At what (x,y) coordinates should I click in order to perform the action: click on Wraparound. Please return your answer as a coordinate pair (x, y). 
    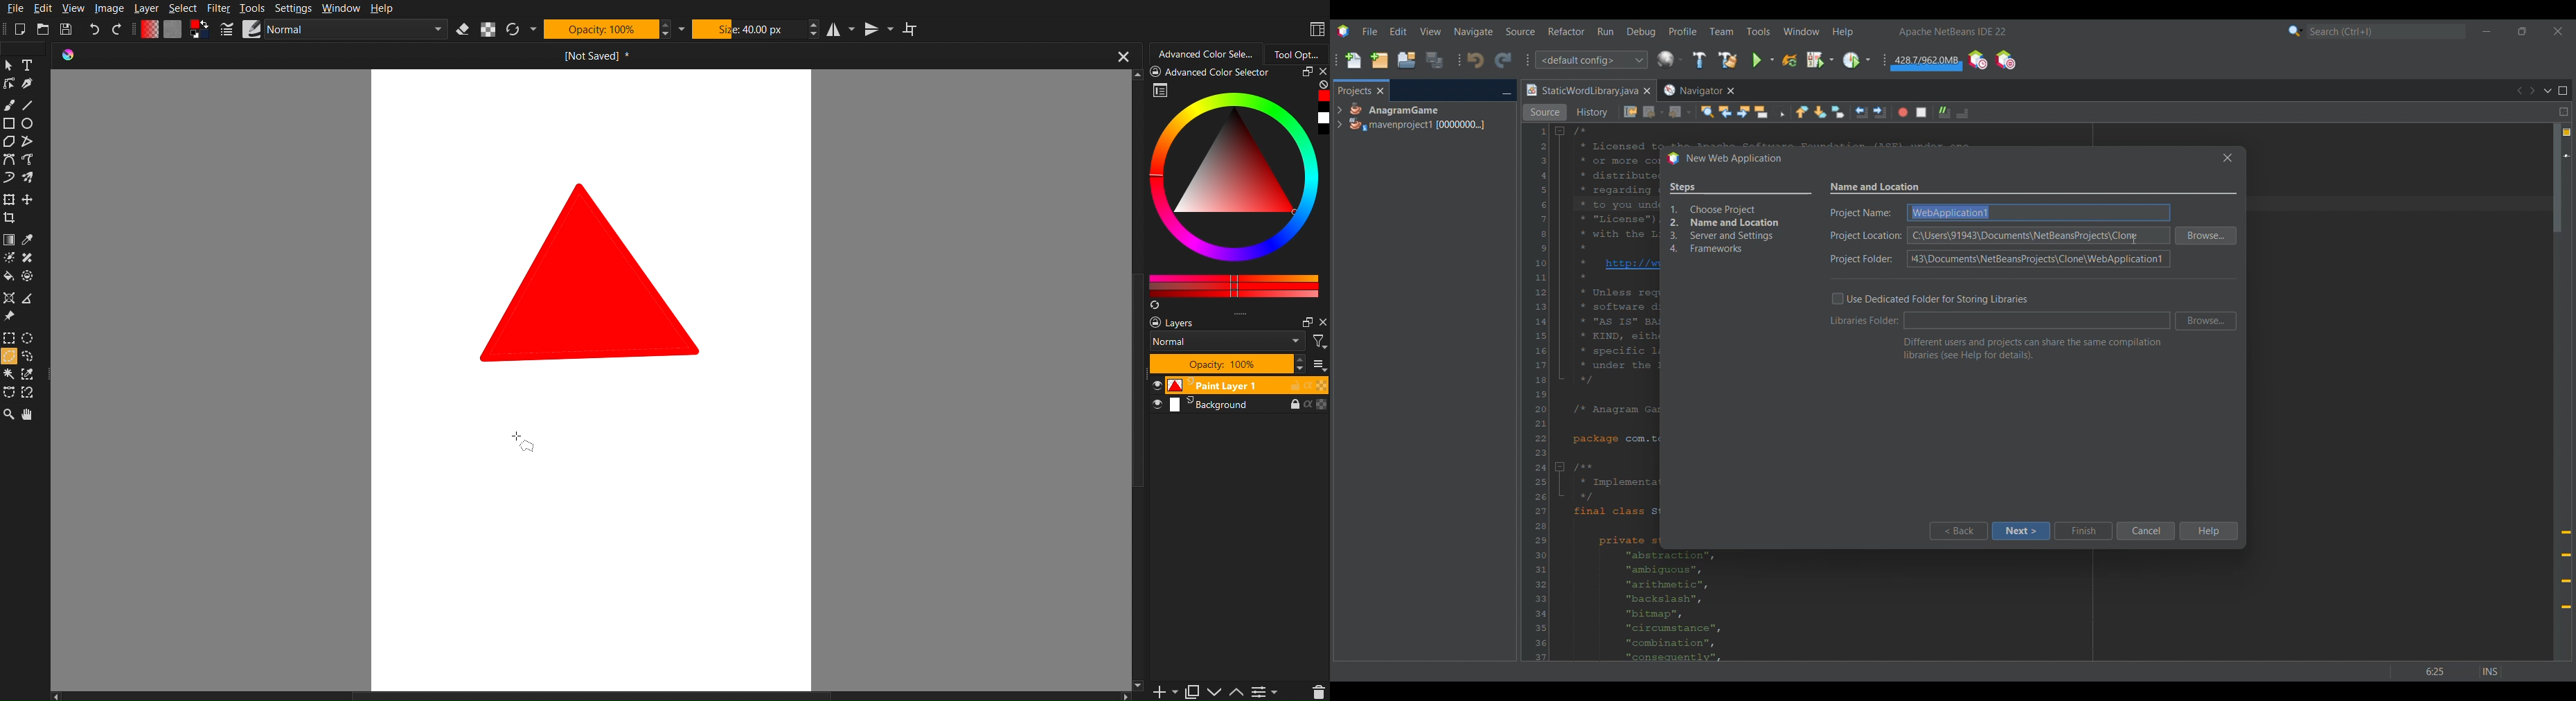
    Looking at the image, I should click on (912, 29).